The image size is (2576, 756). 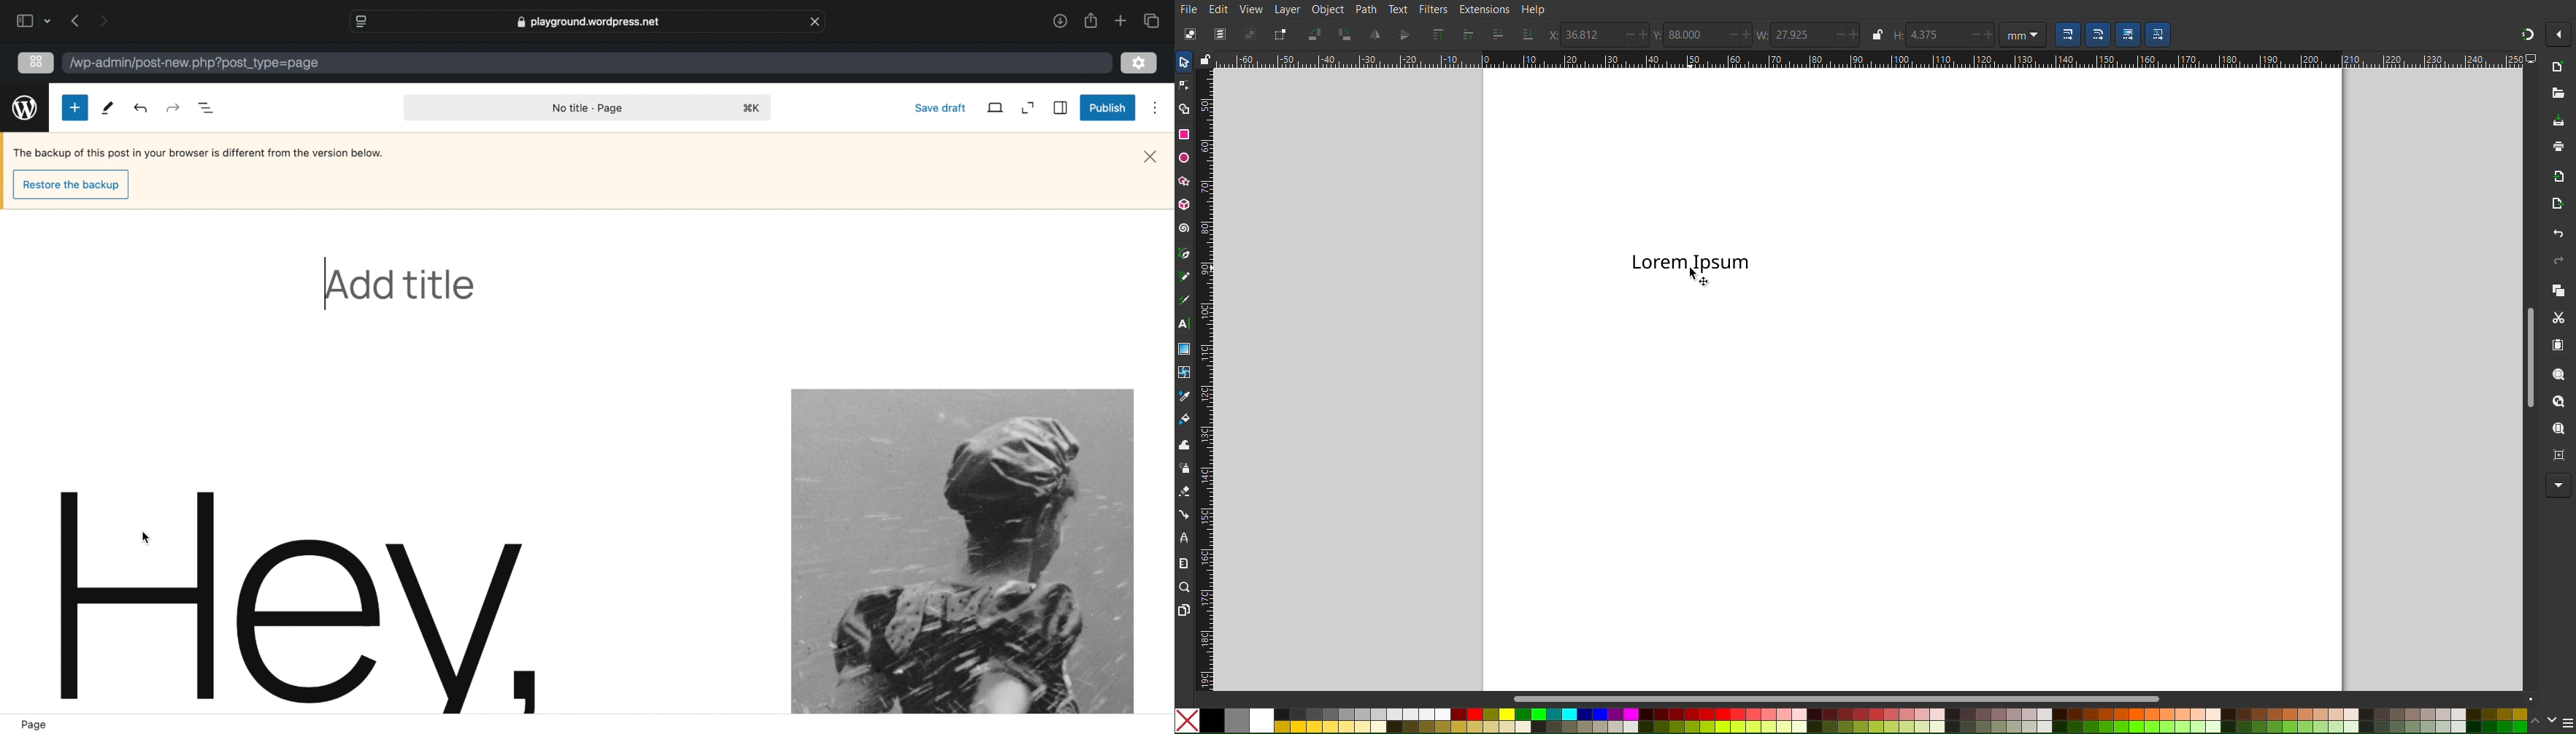 What do you see at coordinates (1404, 34) in the screenshot?
I see `mirror vertically` at bounding box center [1404, 34].